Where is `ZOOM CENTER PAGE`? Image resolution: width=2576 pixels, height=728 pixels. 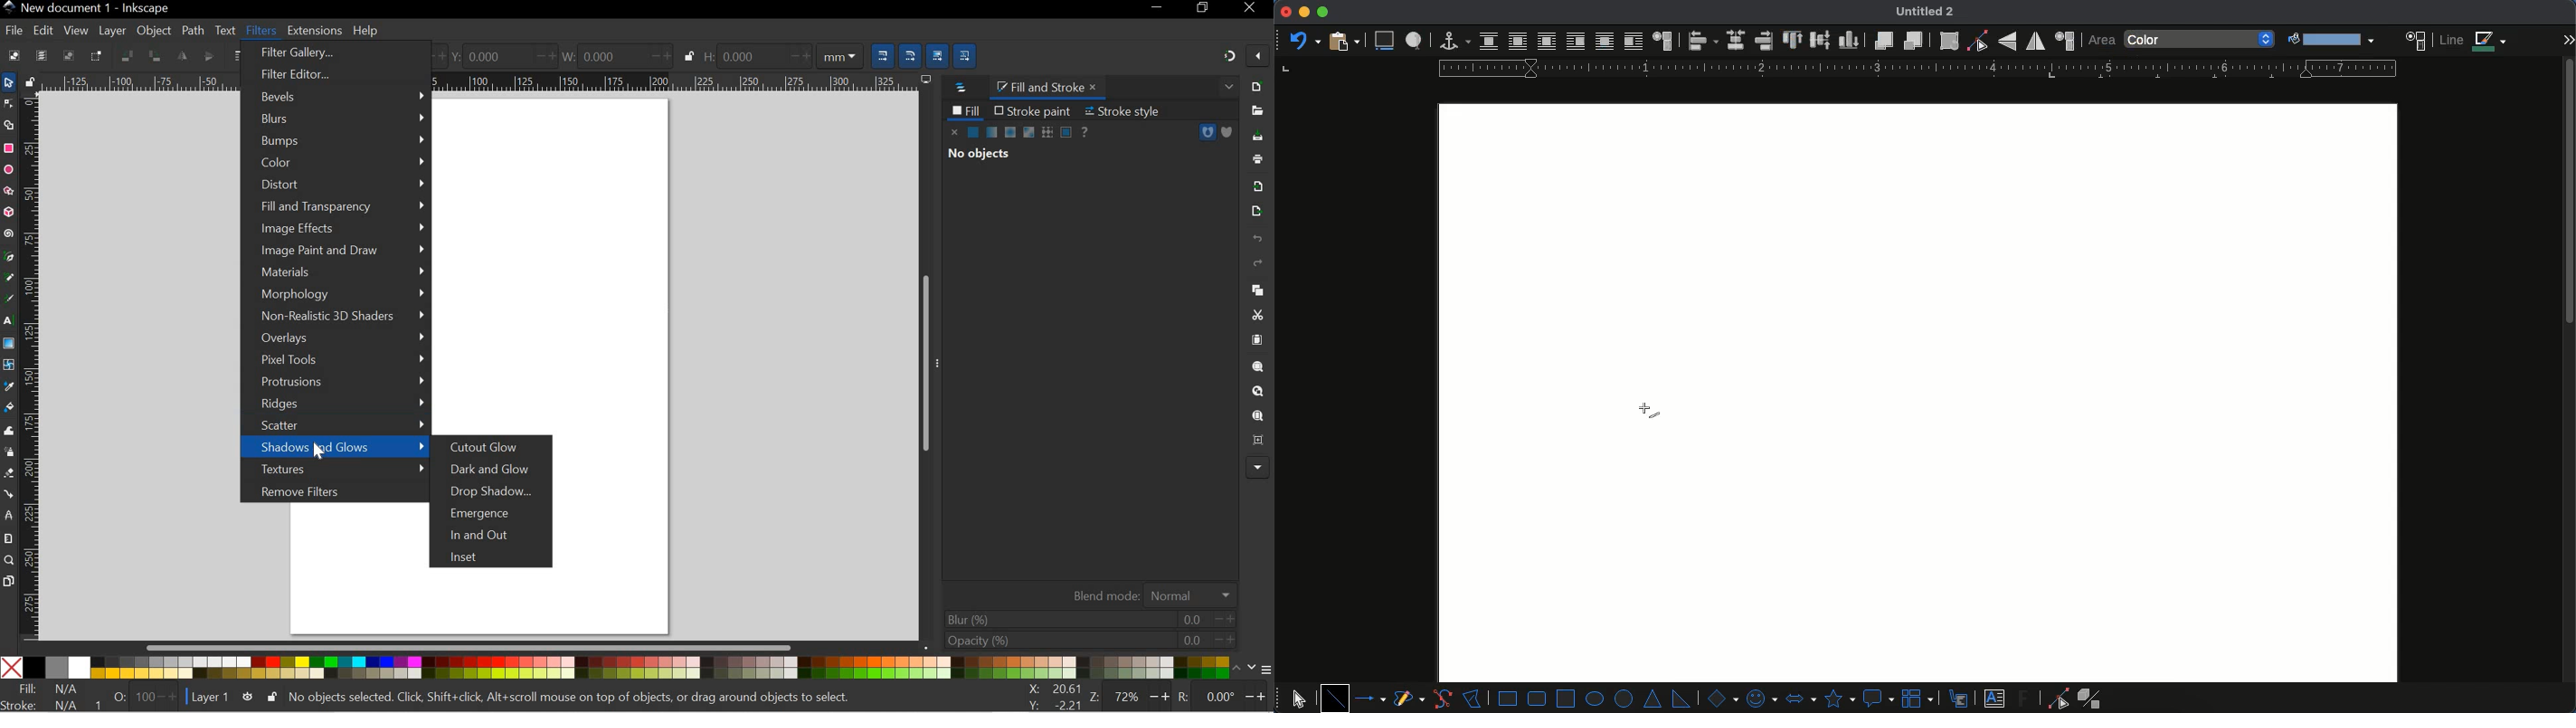
ZOOM CENTER PAGE is located at coordinates (1256, 441).